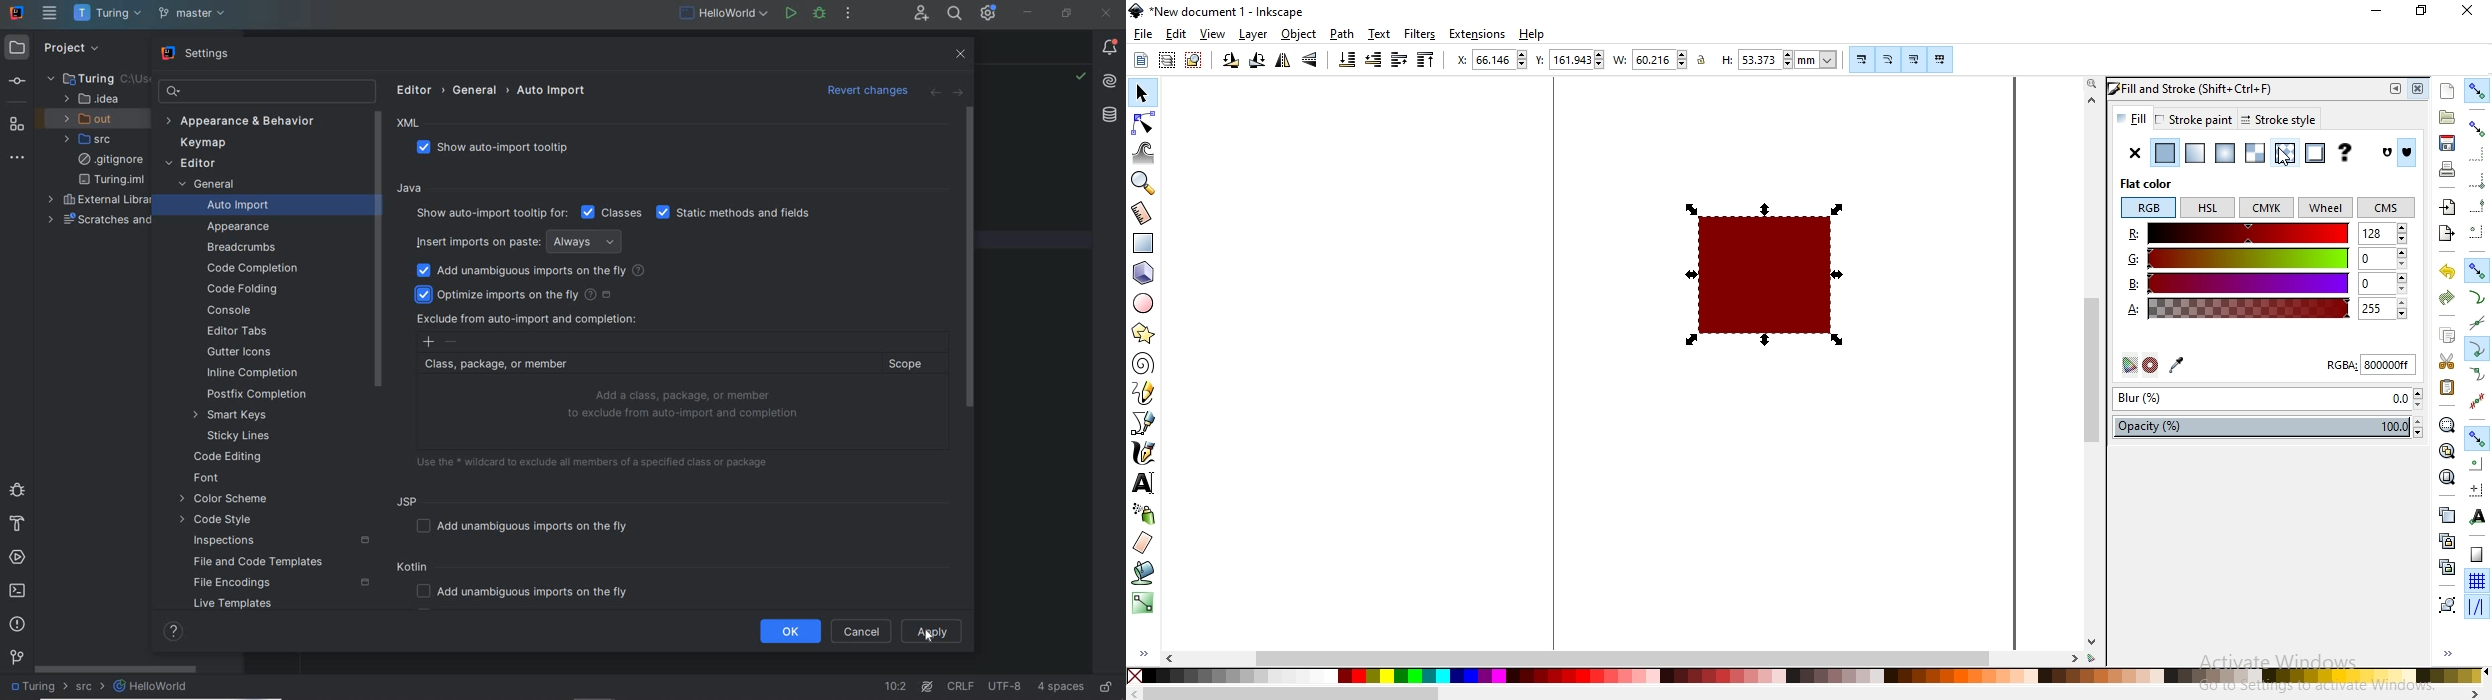 Image resolution: width=2492 pixels, height=700 pixels. Describe the element at coordinates (1480, 33) in the screenshot. I see `extensions` at that location.